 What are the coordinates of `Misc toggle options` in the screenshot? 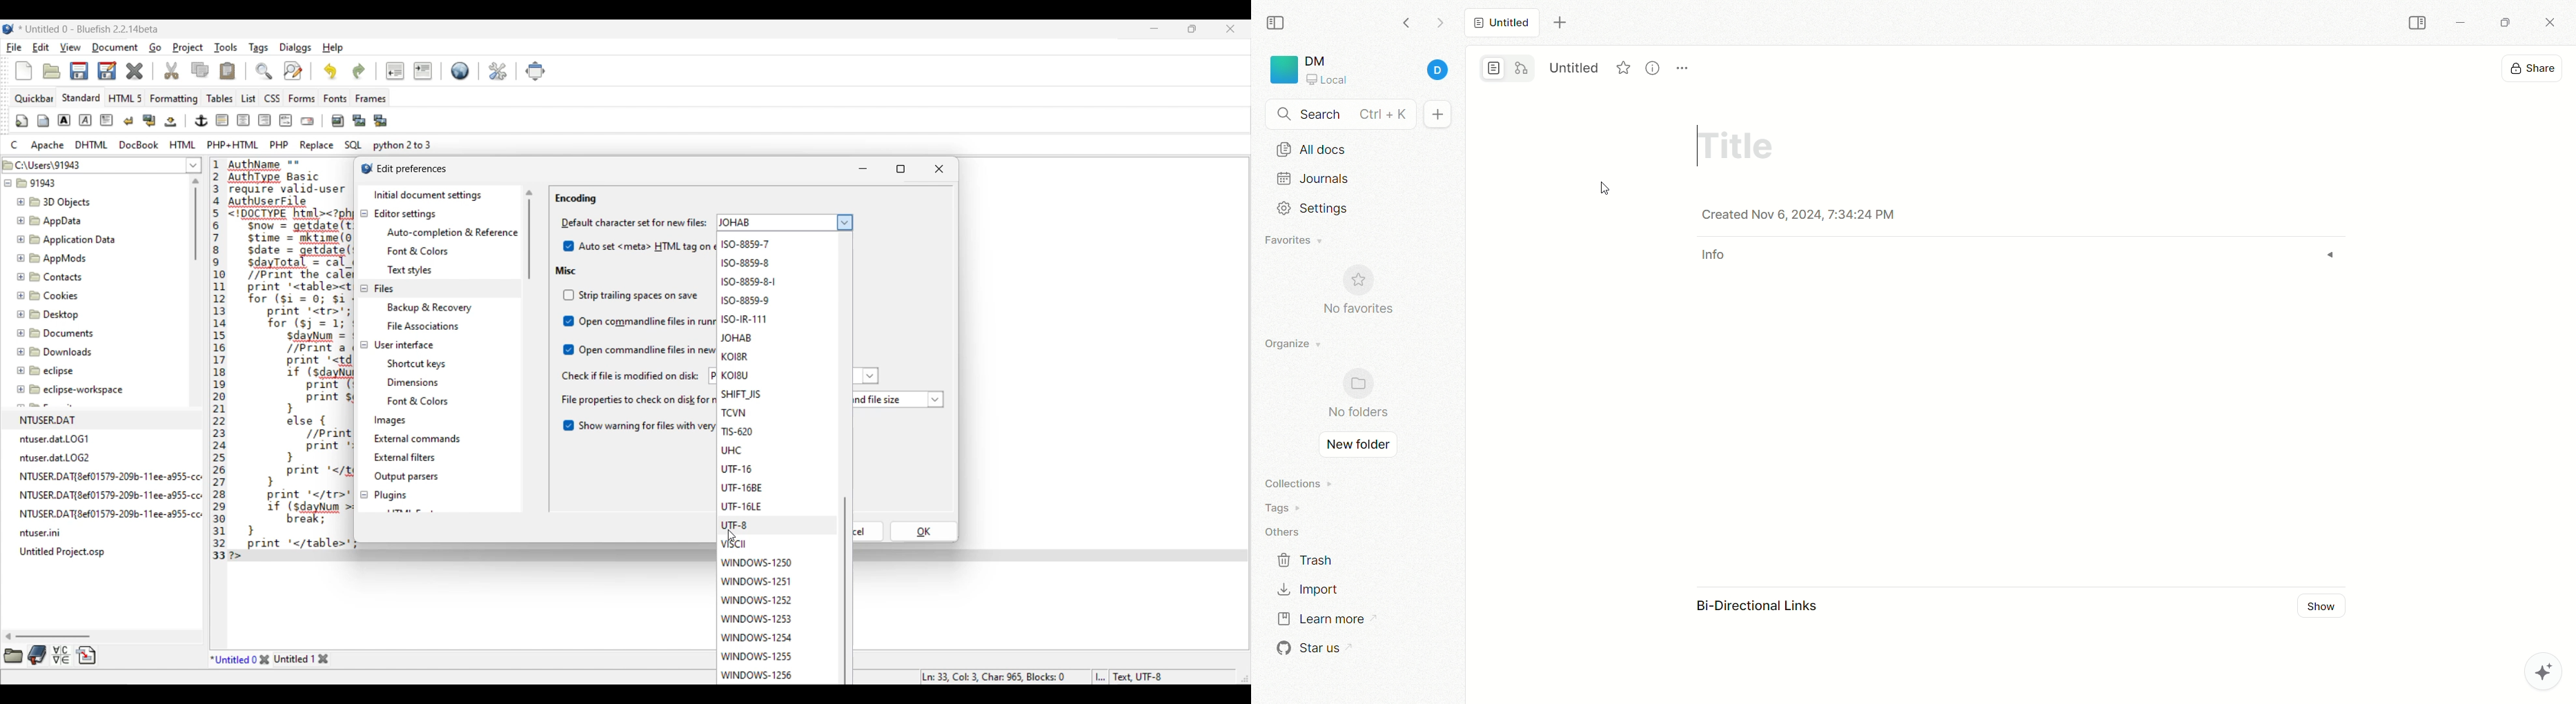 It's located at (647, 323).